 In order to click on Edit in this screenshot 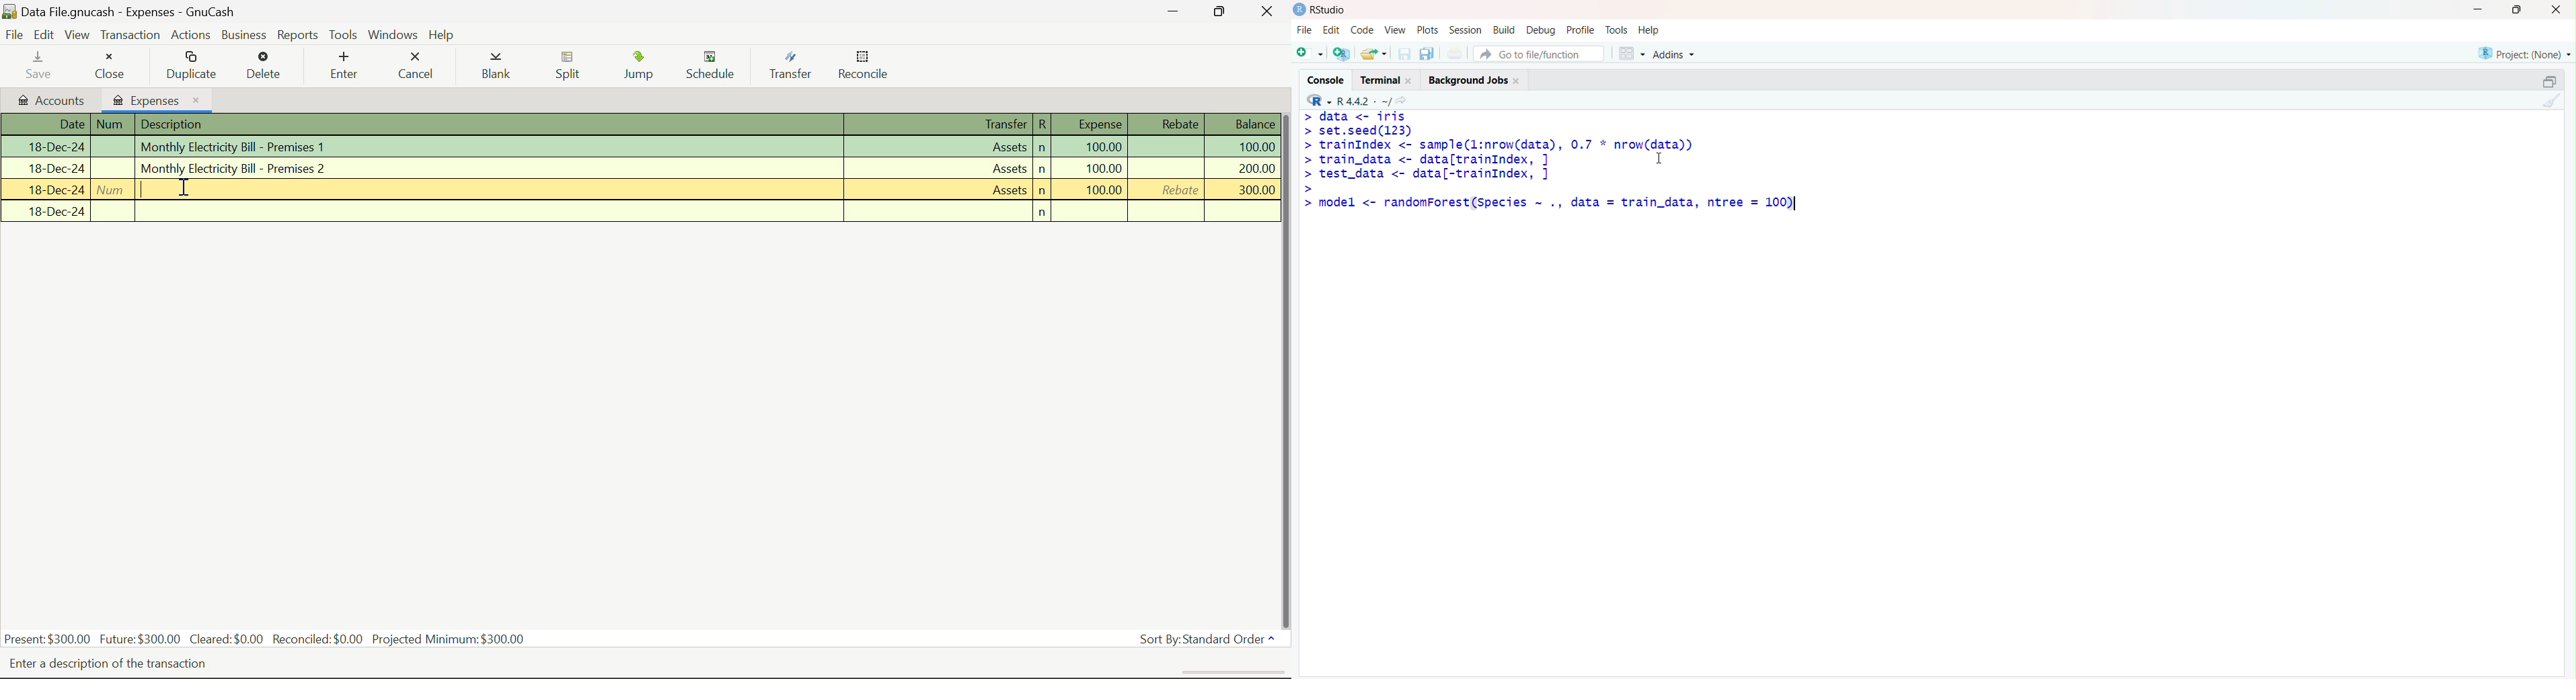, I will do `click(1332, 28)`.